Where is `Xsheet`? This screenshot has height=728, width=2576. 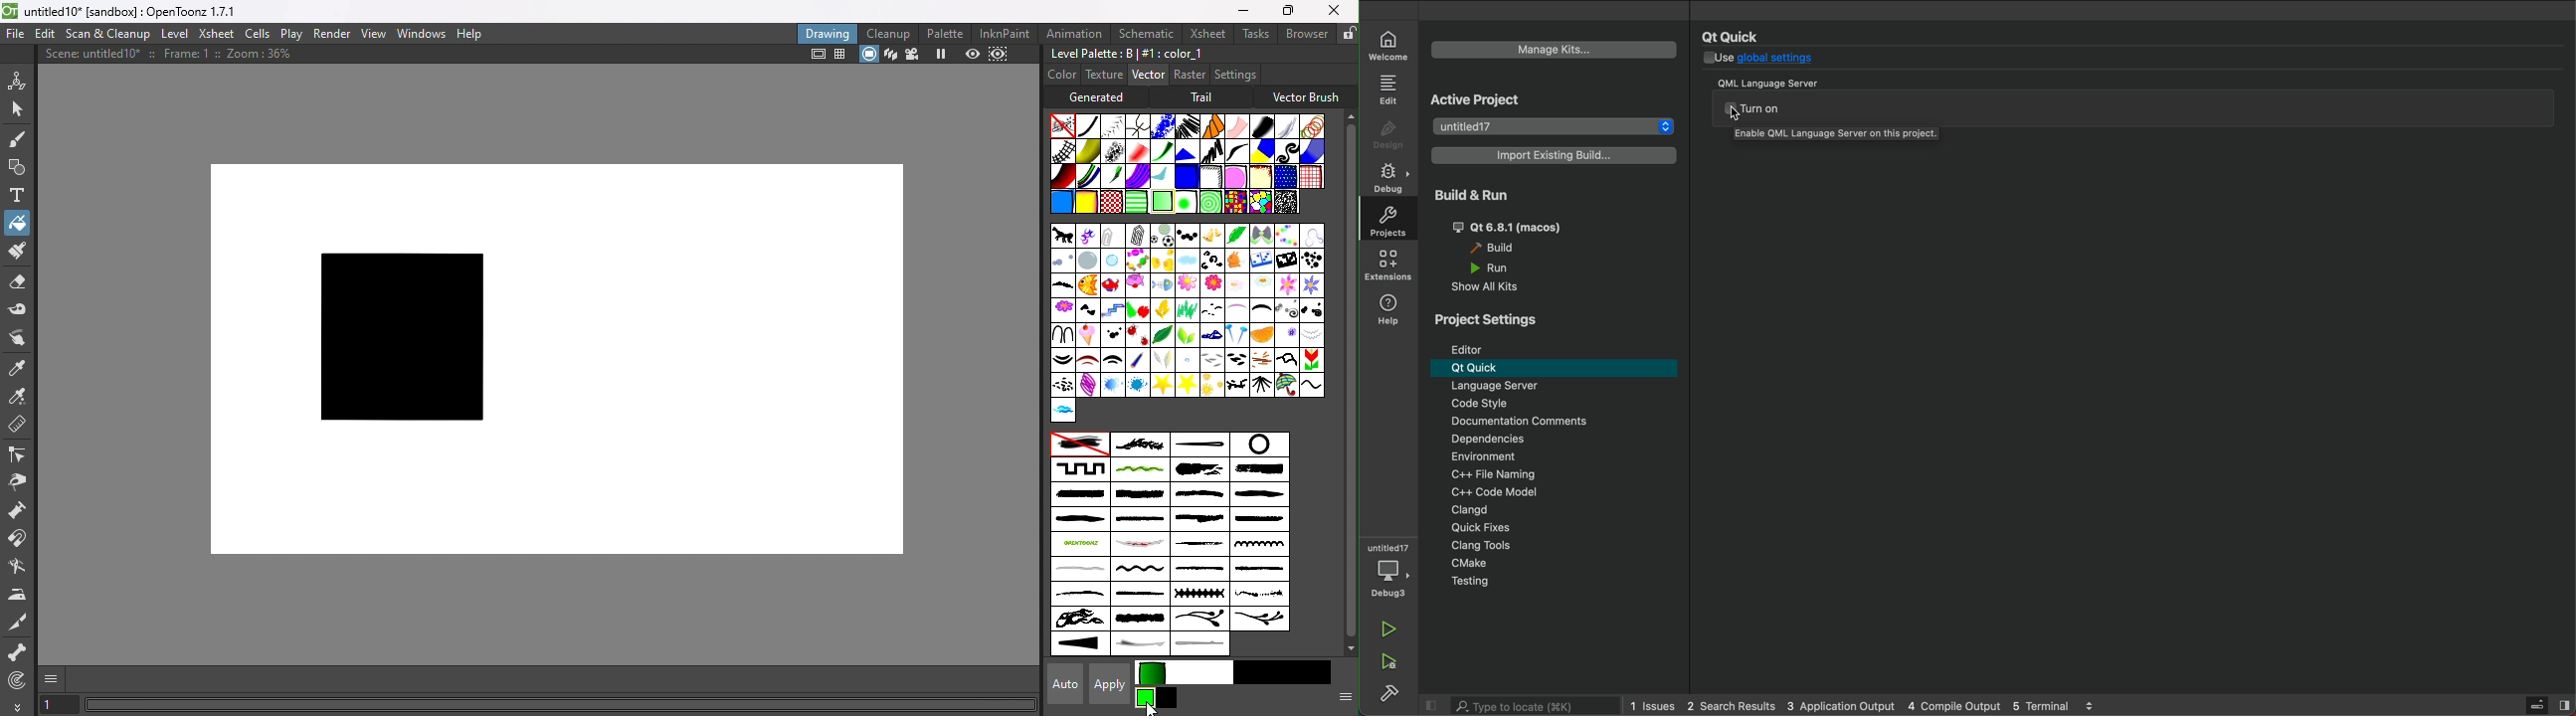 Xsheet is located at coordinates (1204, 33).